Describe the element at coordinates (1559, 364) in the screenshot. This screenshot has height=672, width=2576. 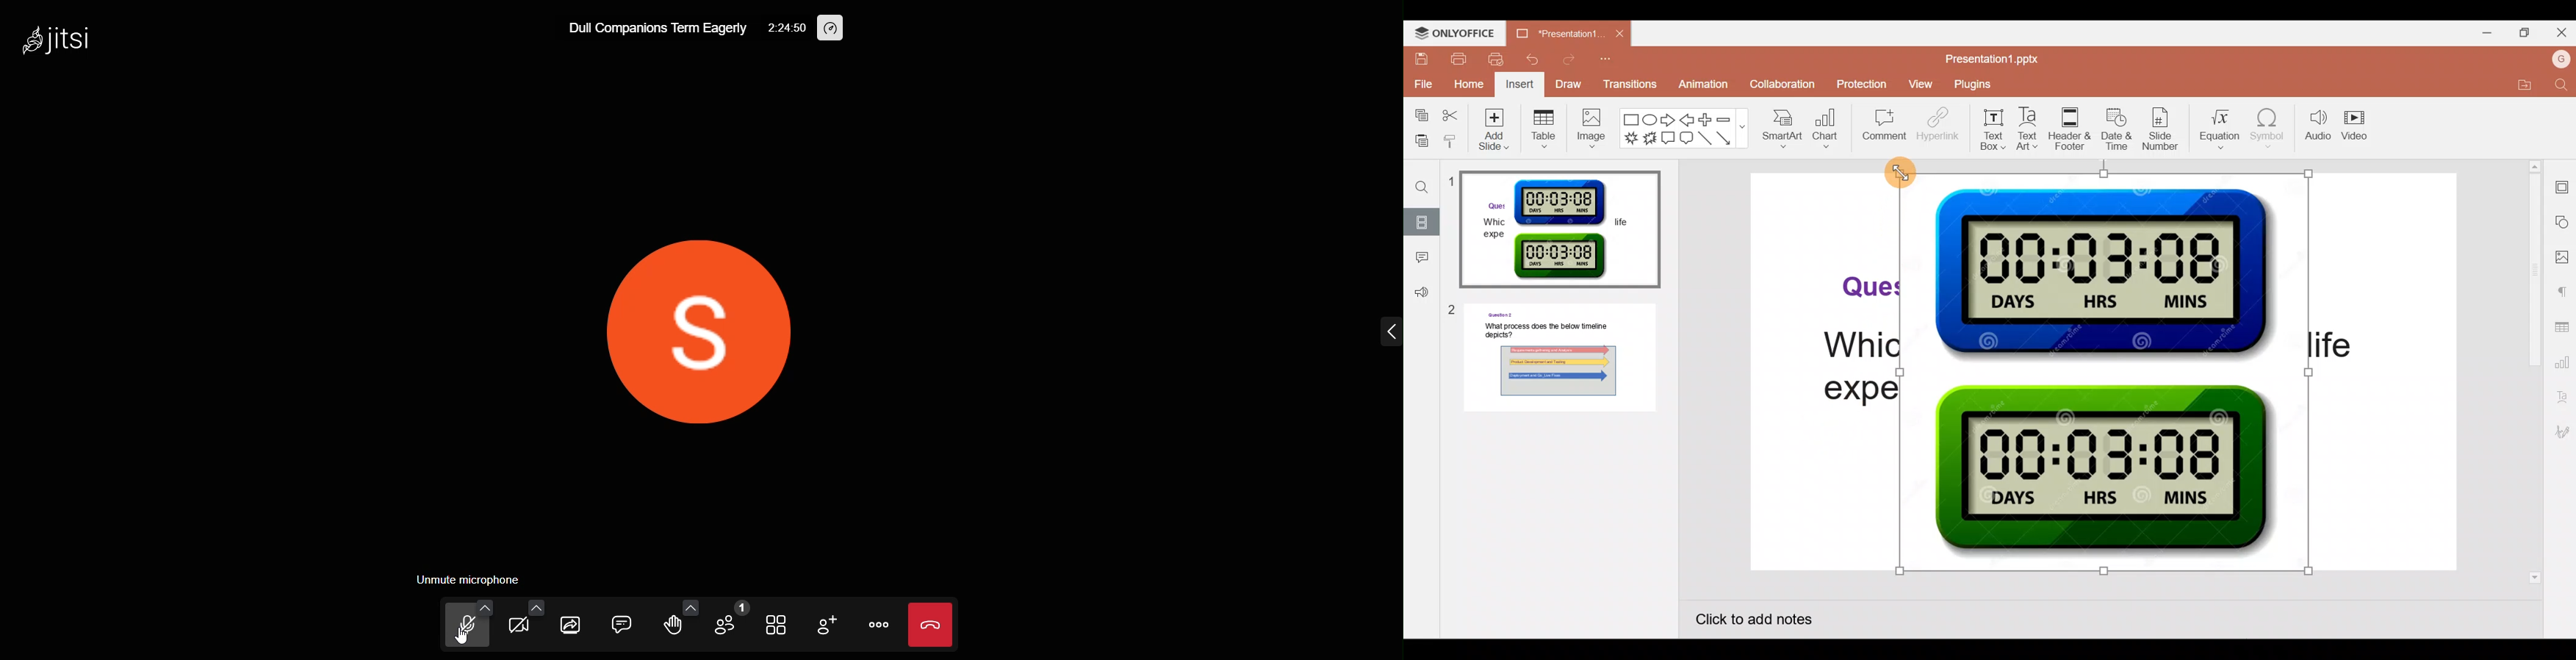
I see `Slide 2 preview` at that location.